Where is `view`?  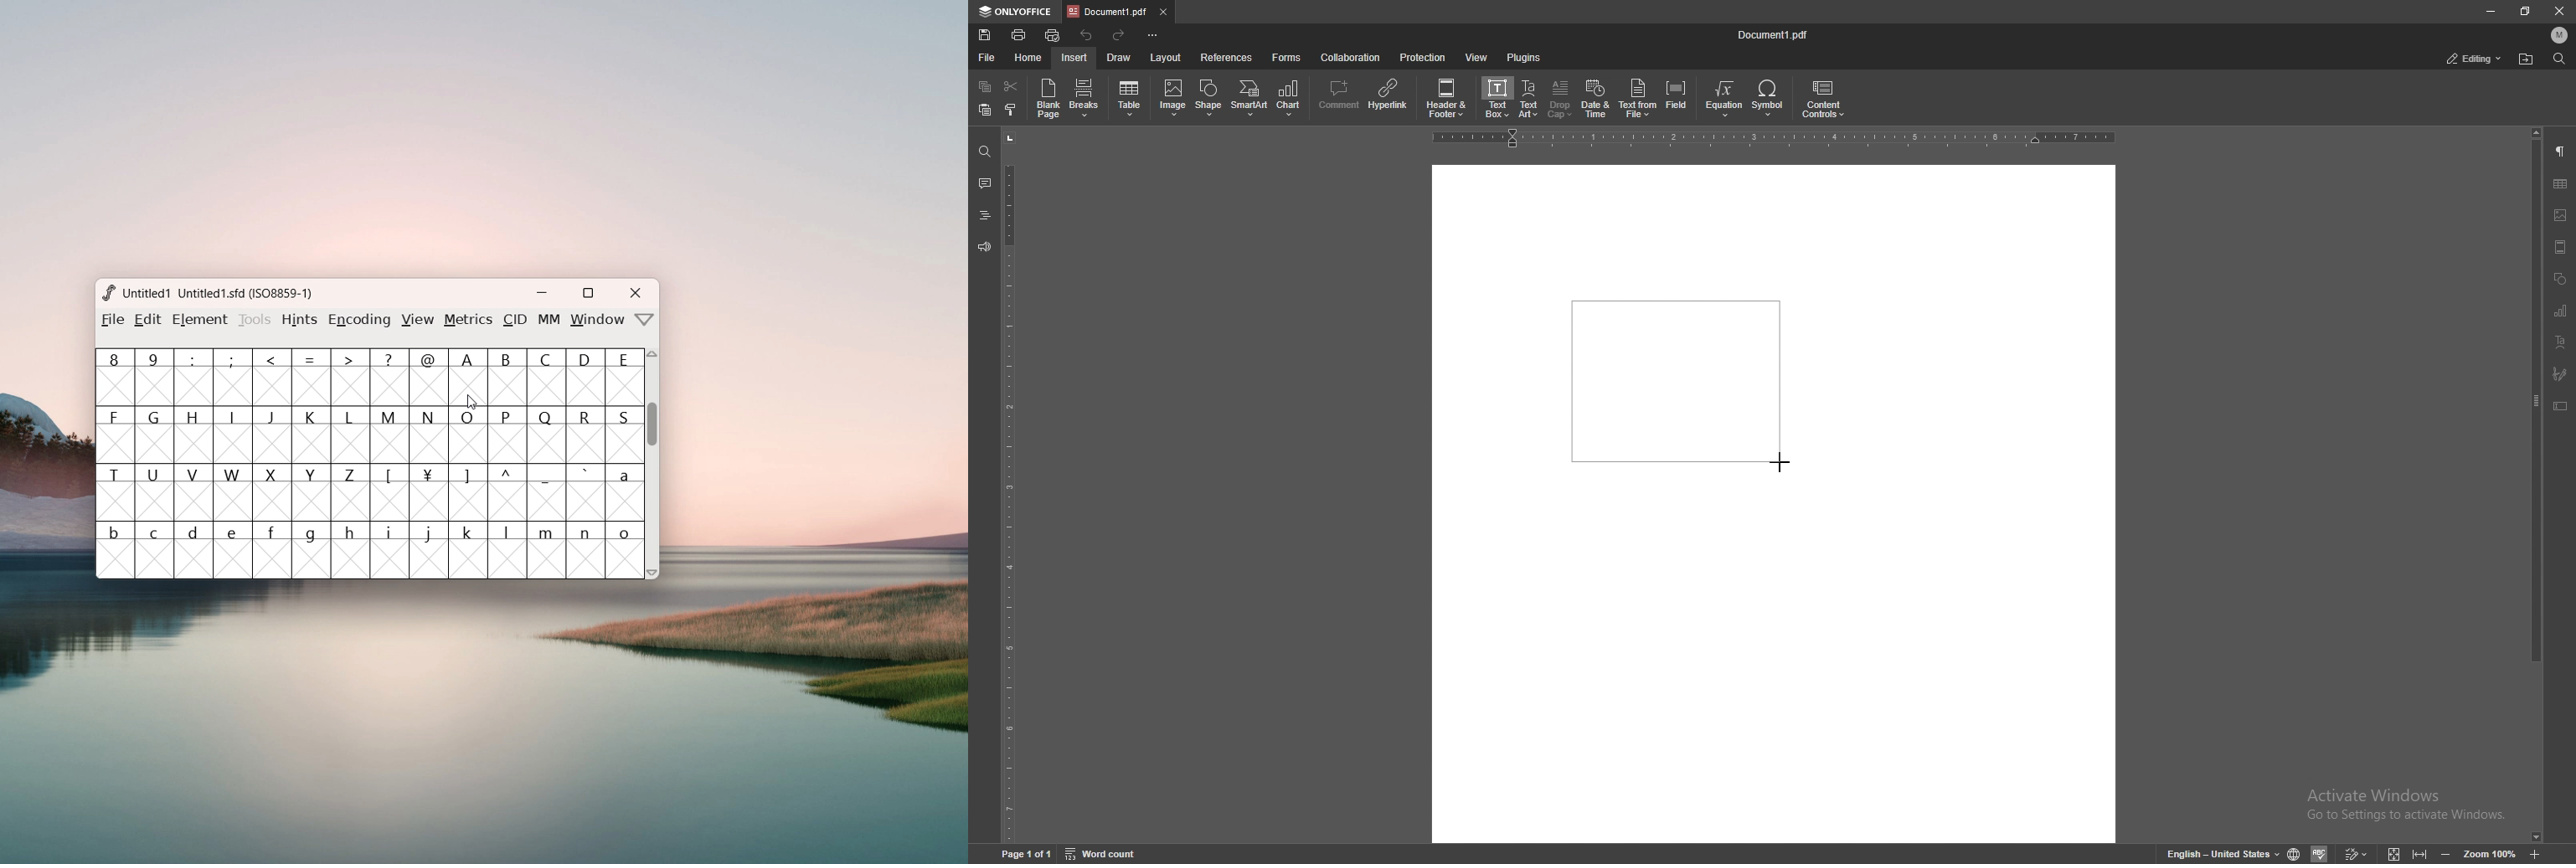 view is located at coordinates (417, 321).